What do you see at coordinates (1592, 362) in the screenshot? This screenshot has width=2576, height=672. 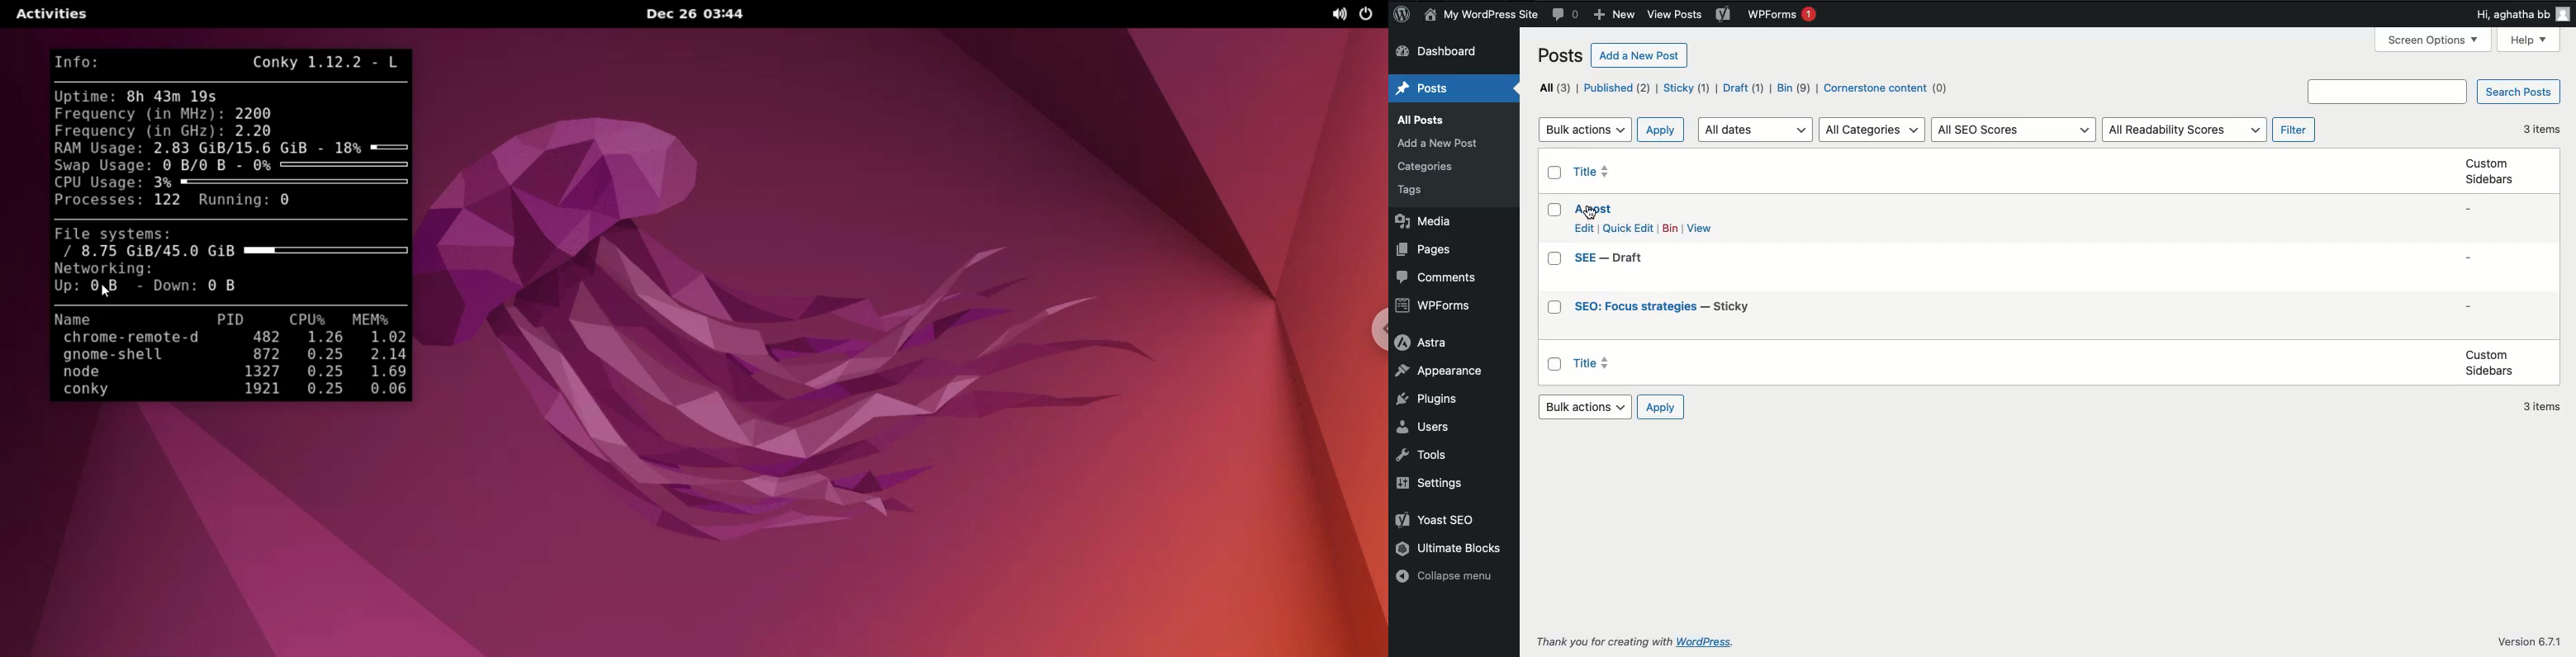 I see `title` at bounding box center [1592, 362].